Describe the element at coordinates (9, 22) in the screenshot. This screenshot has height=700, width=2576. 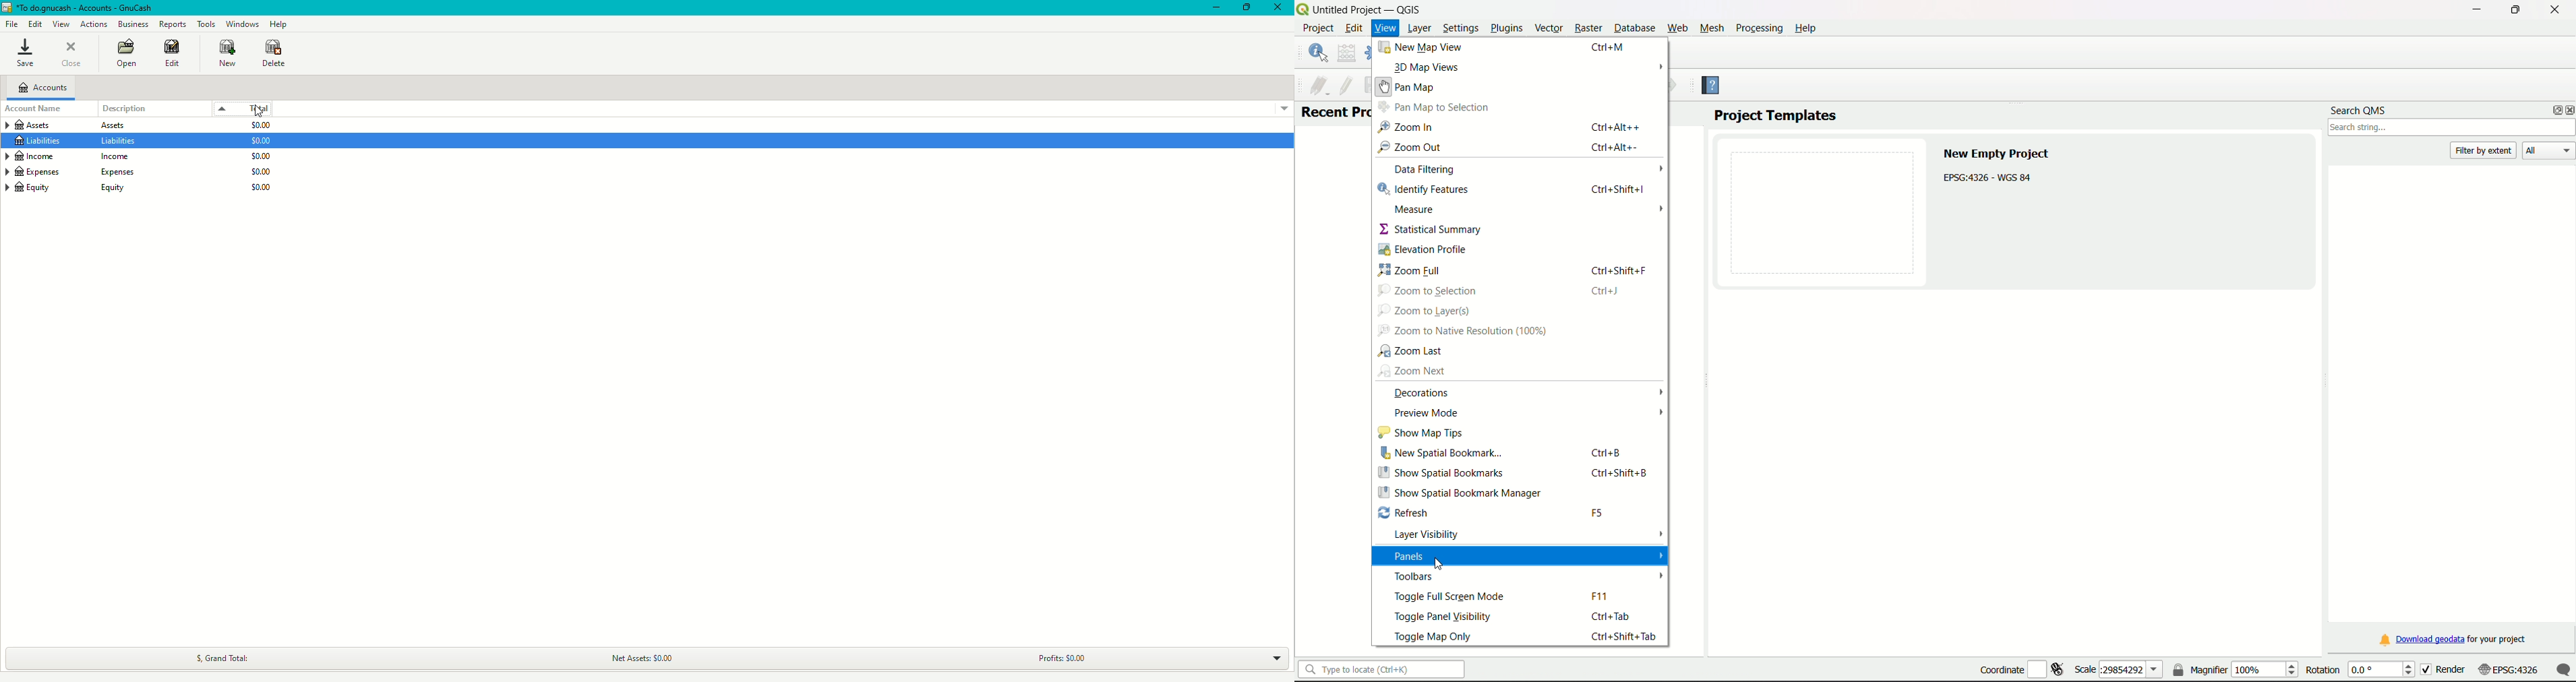
I see `File` at that location.